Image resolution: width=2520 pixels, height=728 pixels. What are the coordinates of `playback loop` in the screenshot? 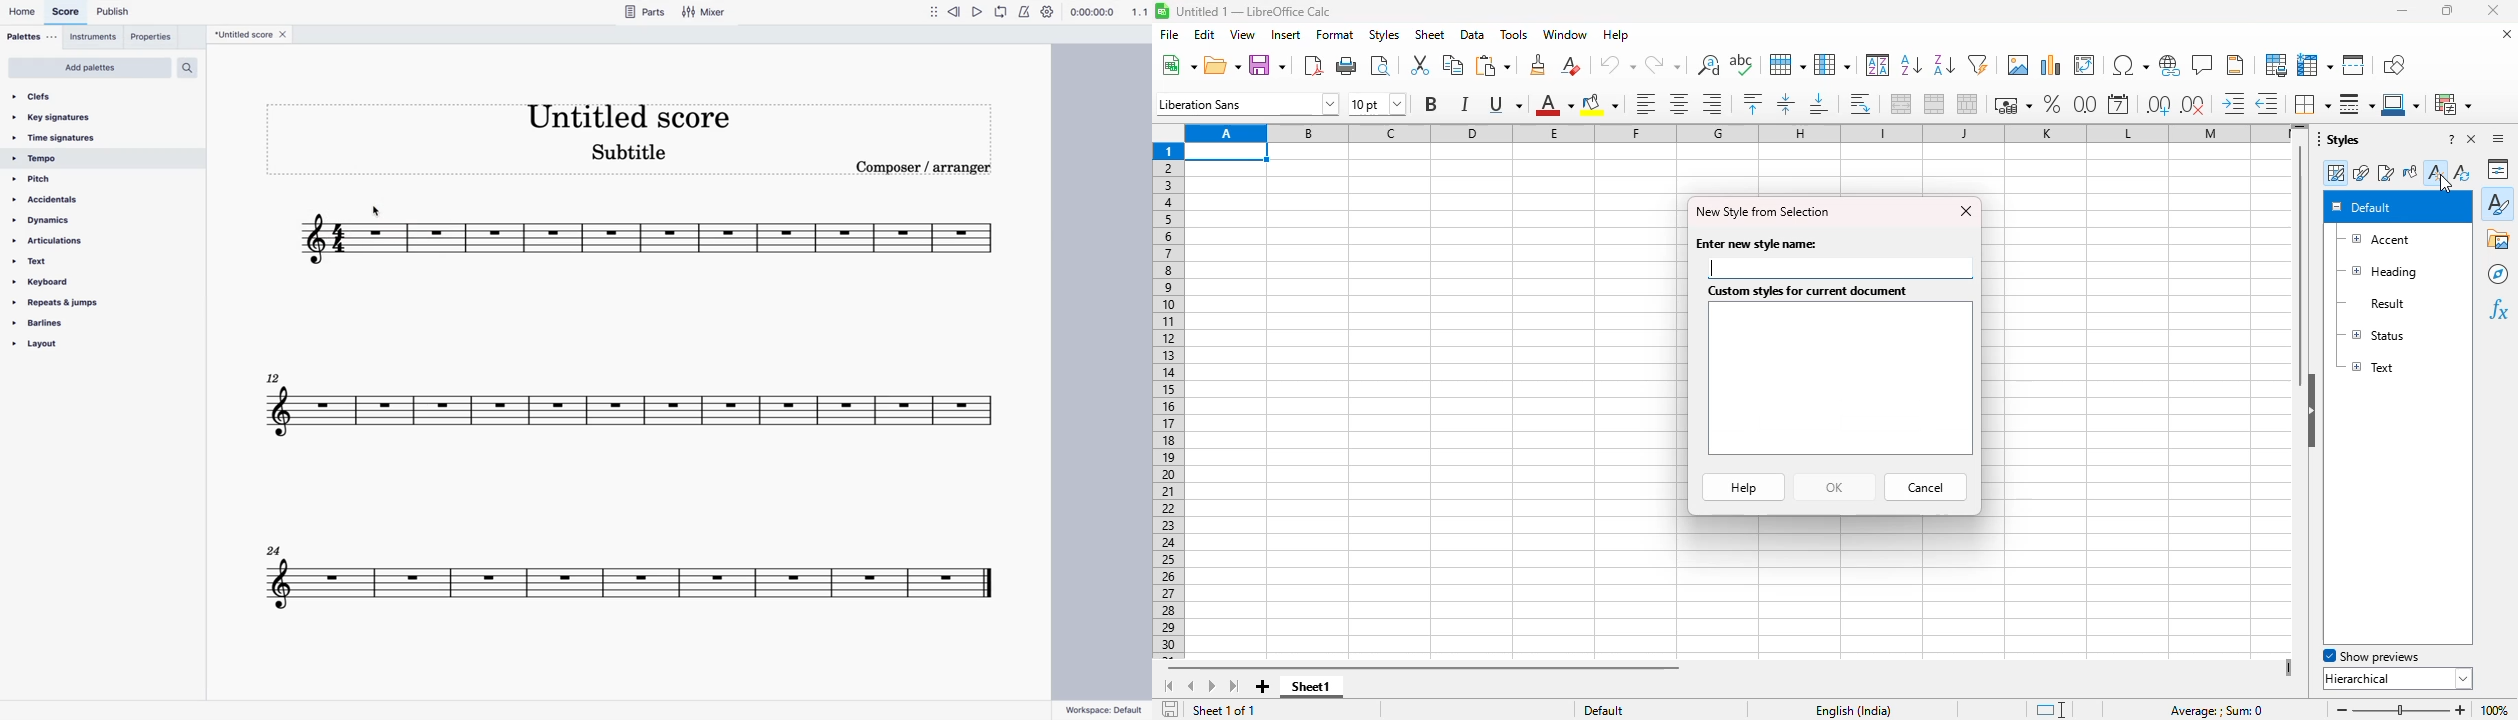 It's located at (999, 12).